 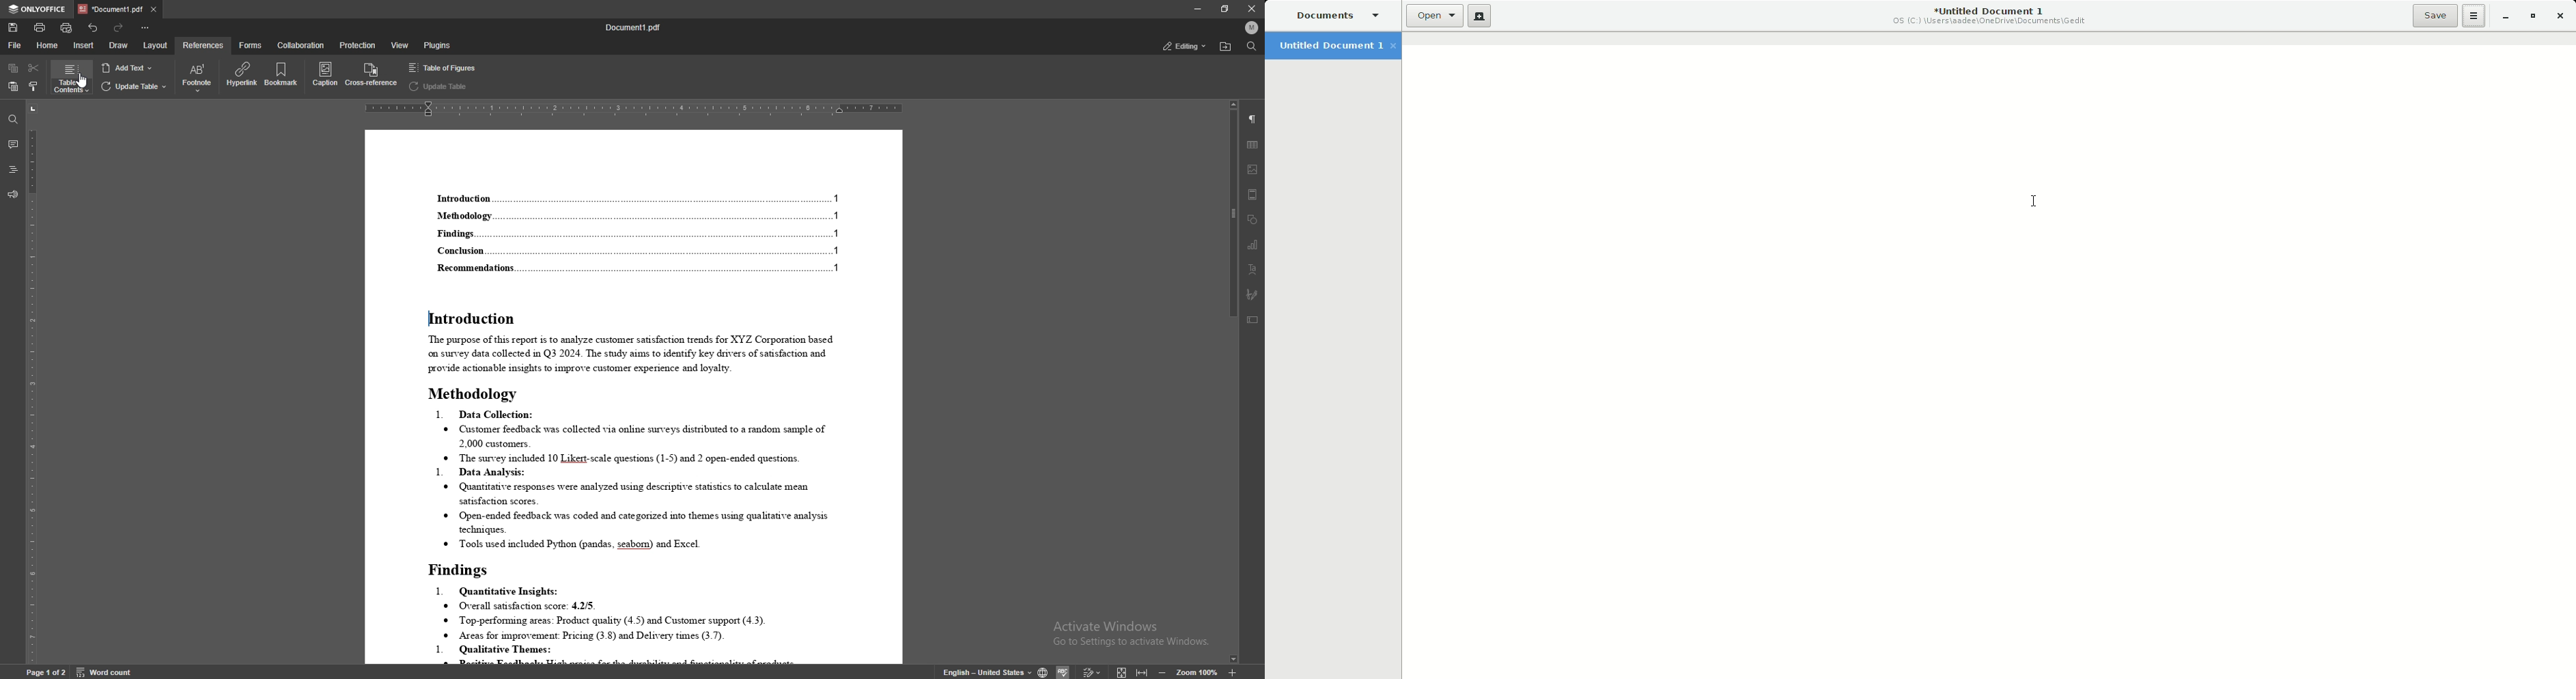 I want to click on , so click(x=1063, y=672).